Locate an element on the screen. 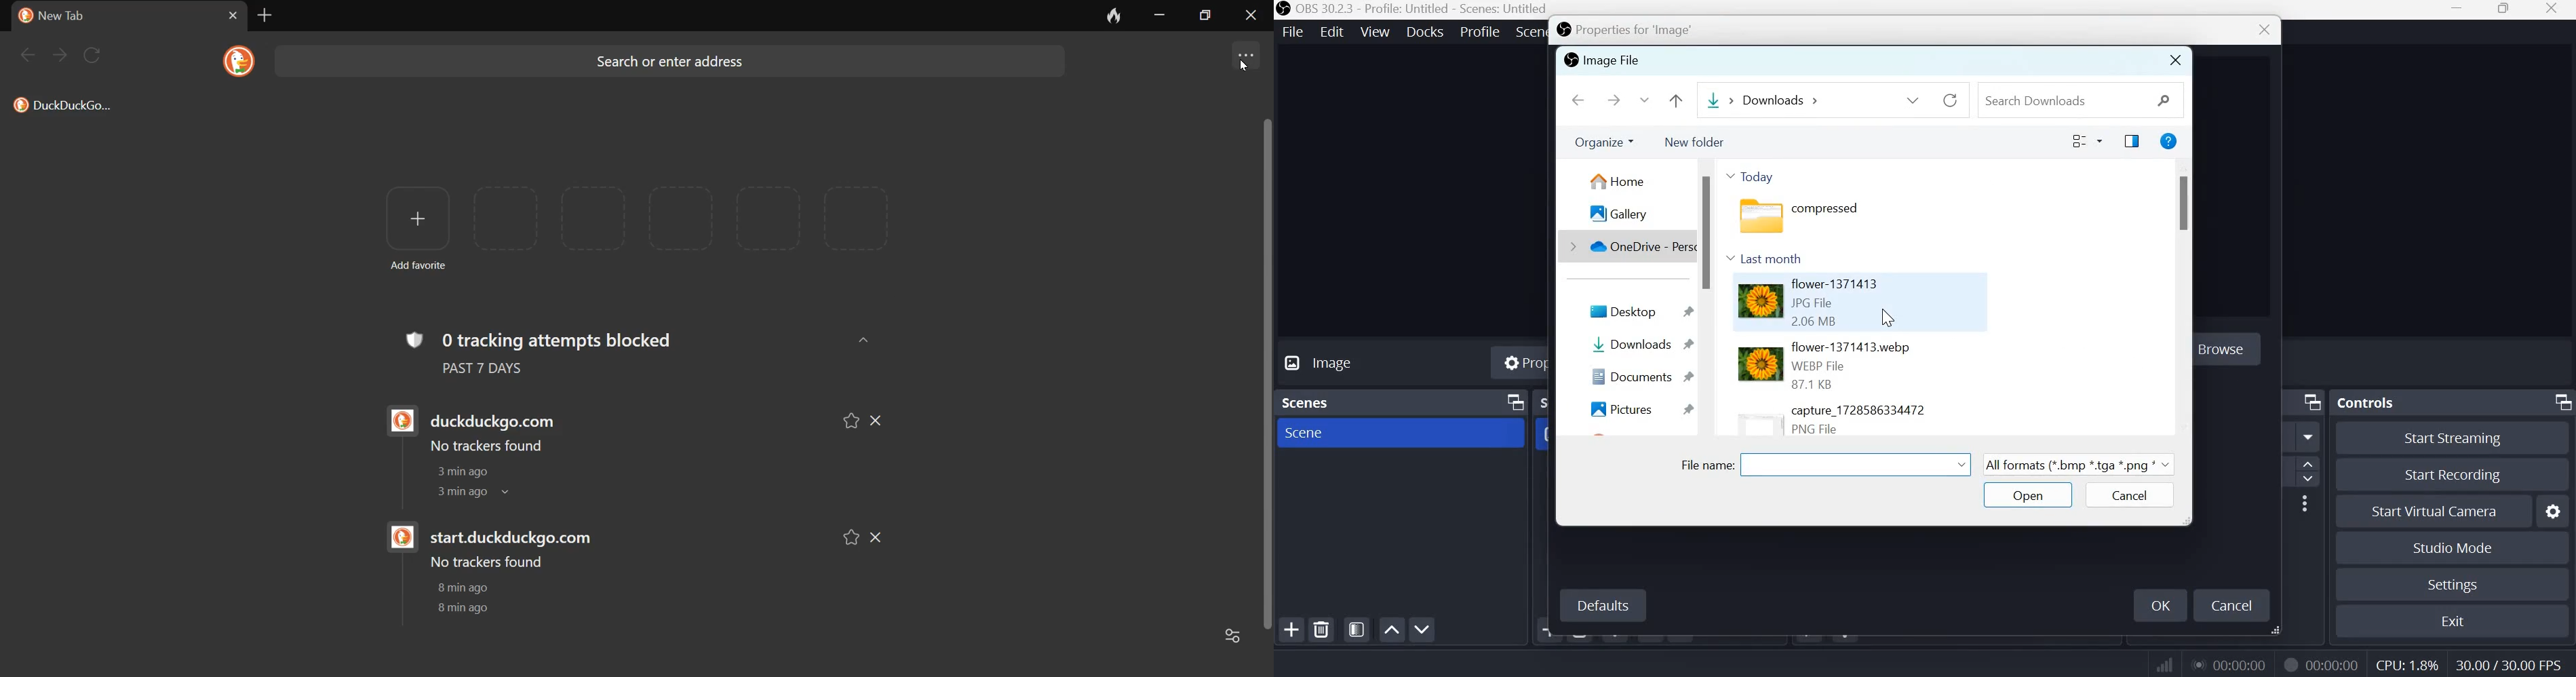 Image resolution: width=2576 pixels, height=700 pixels. cancel is located at coordinates (881, 536).